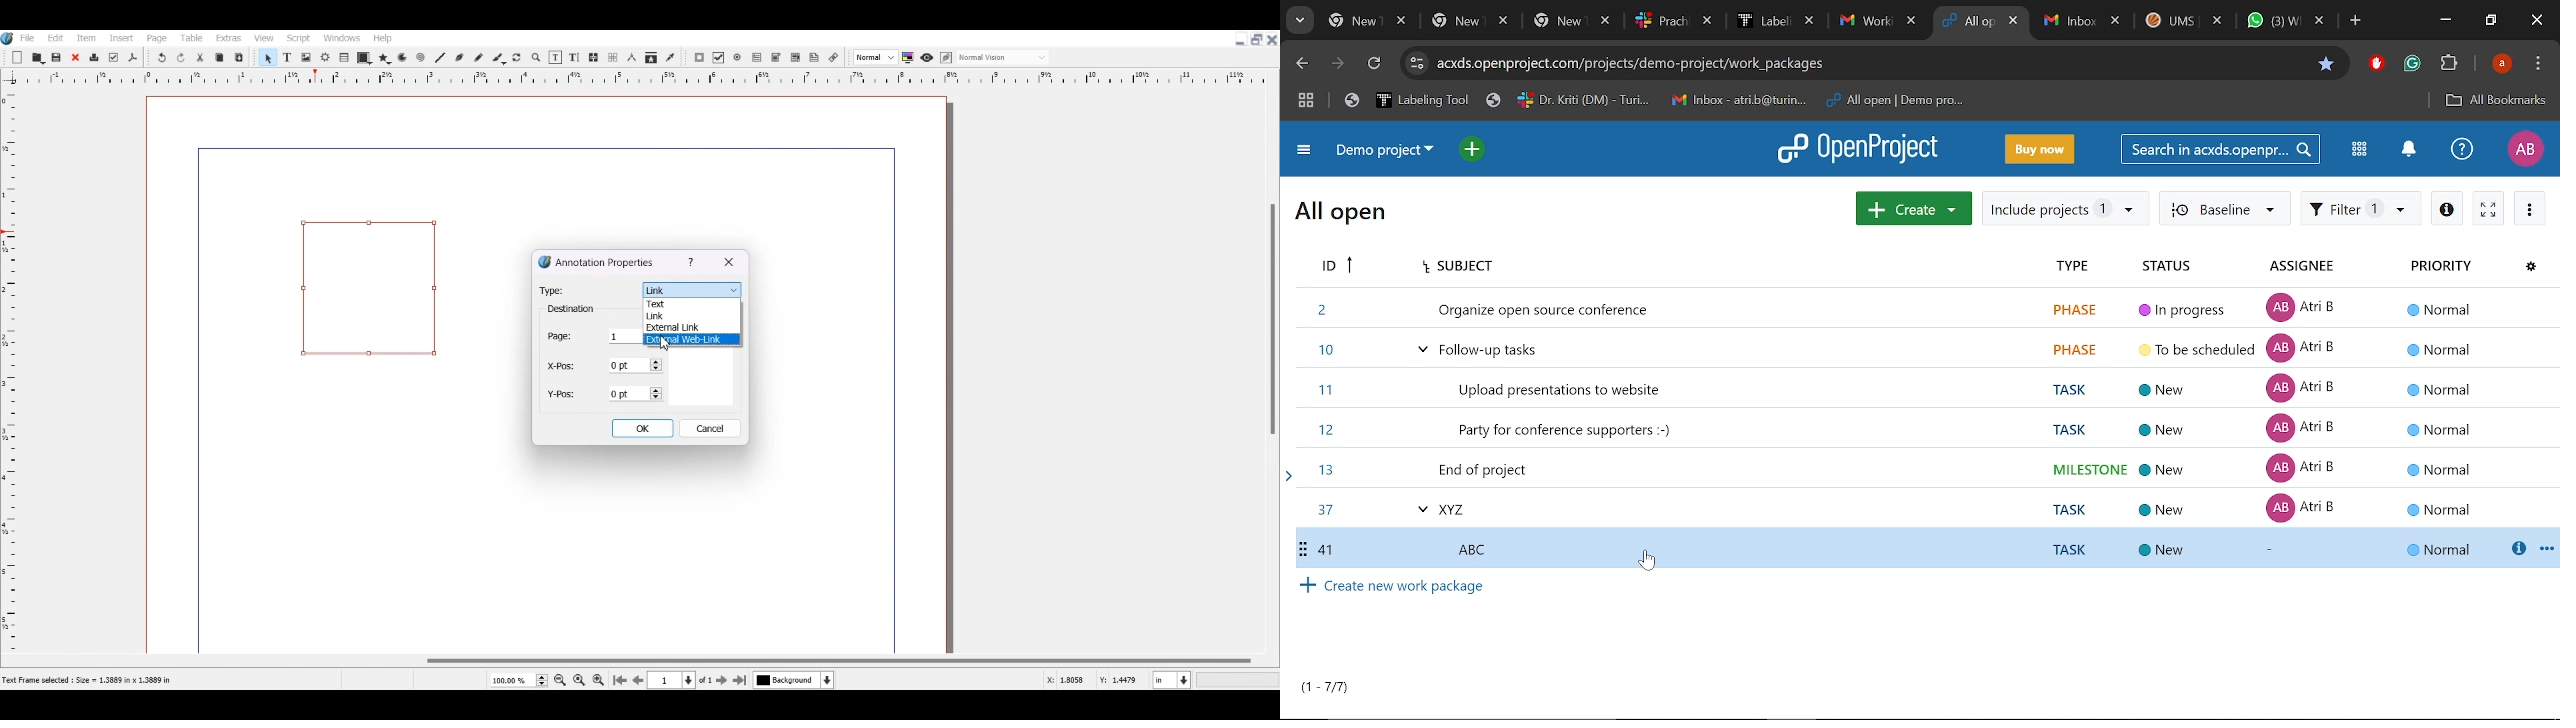  Describe the element at coordinates (1970, 22) in the screenshot. I see `Current tab` at that location.